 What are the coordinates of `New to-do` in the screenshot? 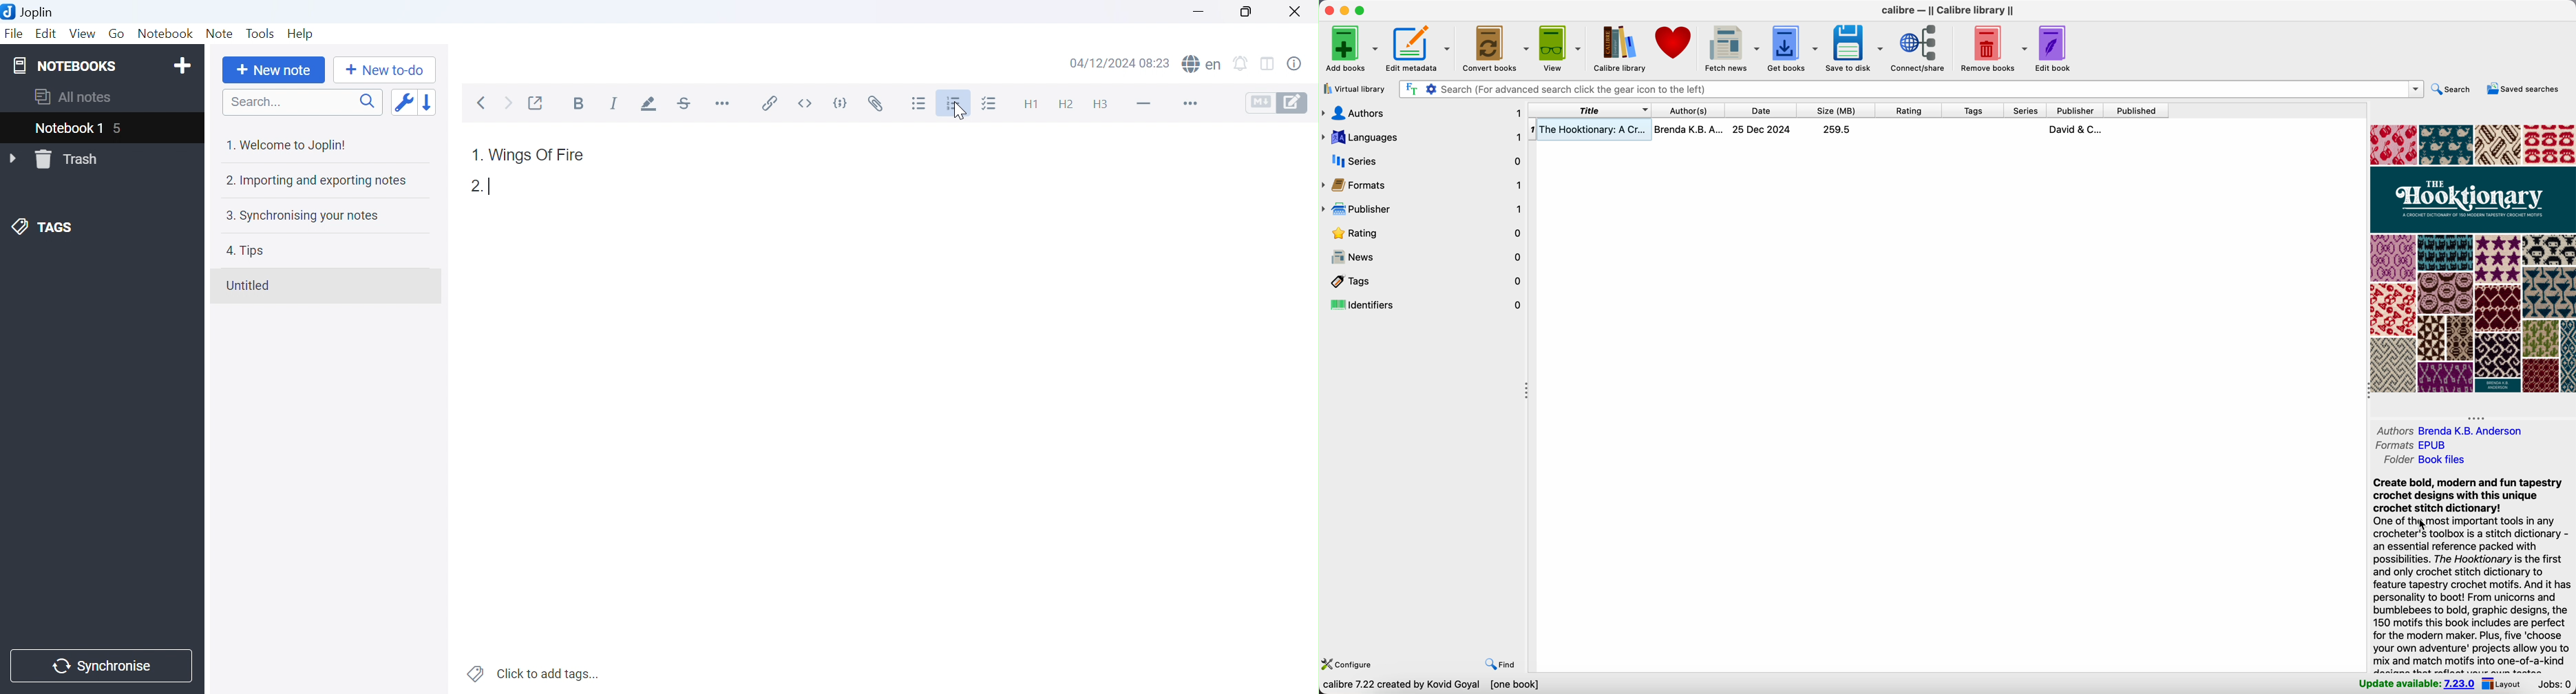 It's located at (383, 70).